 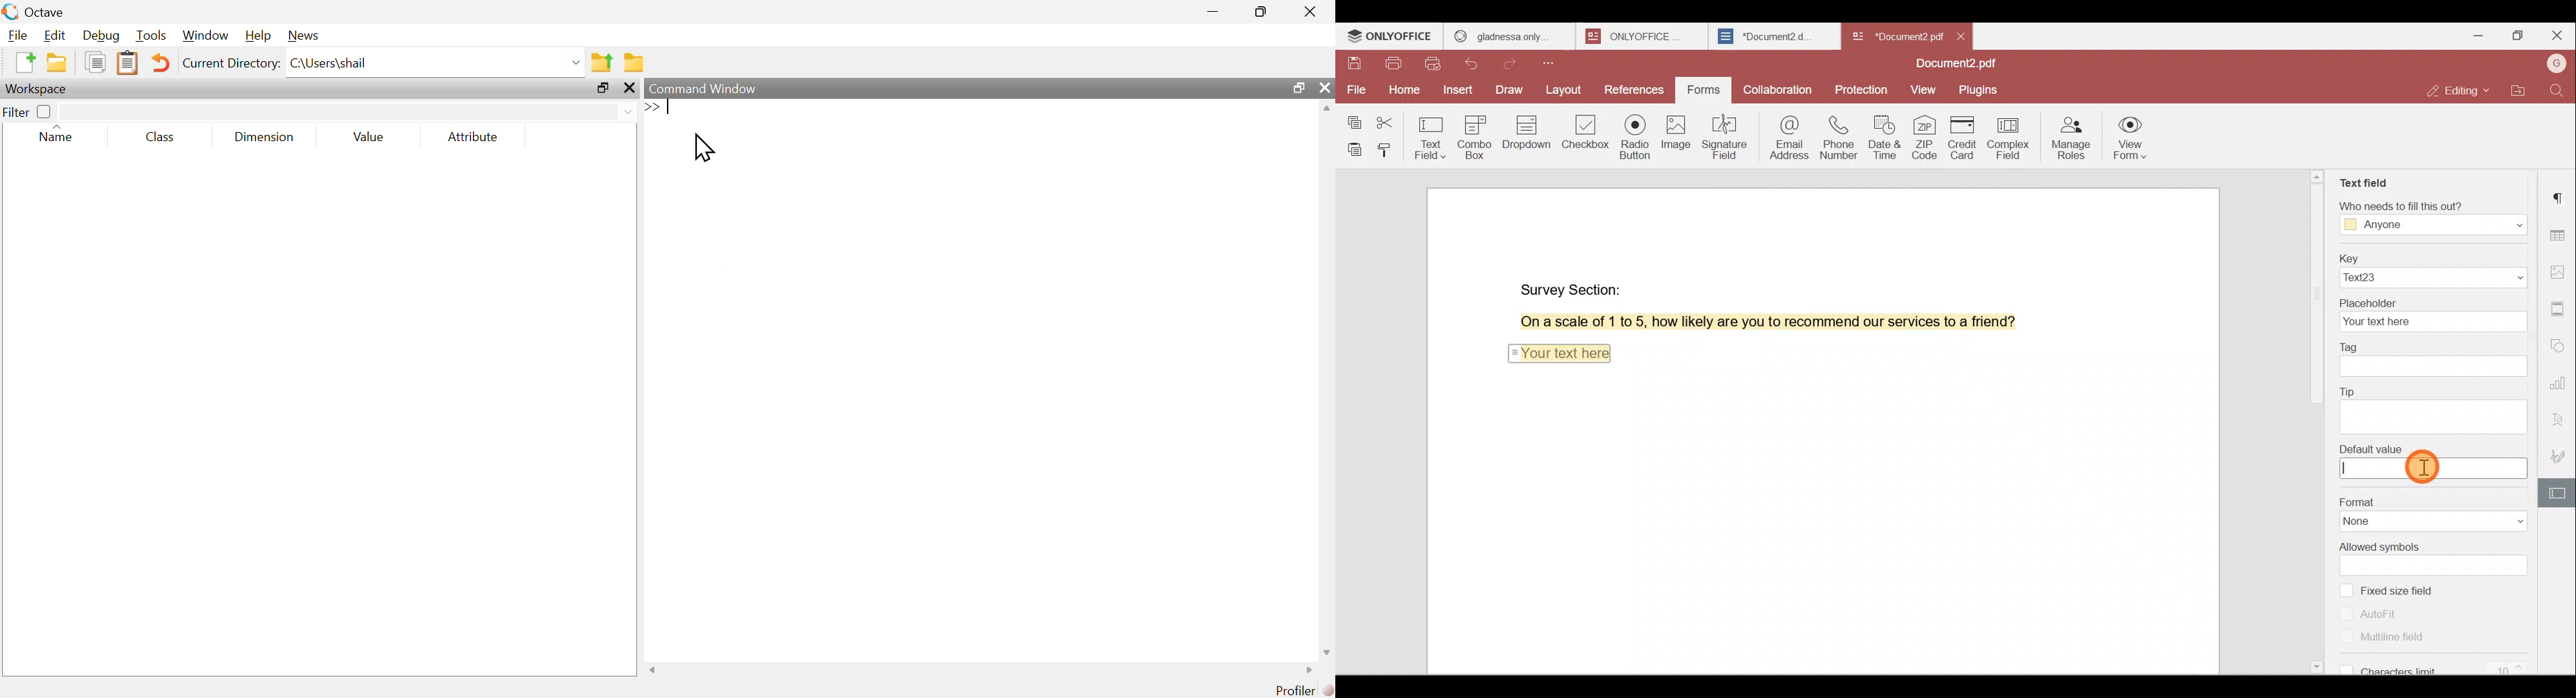 I want to click on Checkbox, so click(x=1587, y=136).